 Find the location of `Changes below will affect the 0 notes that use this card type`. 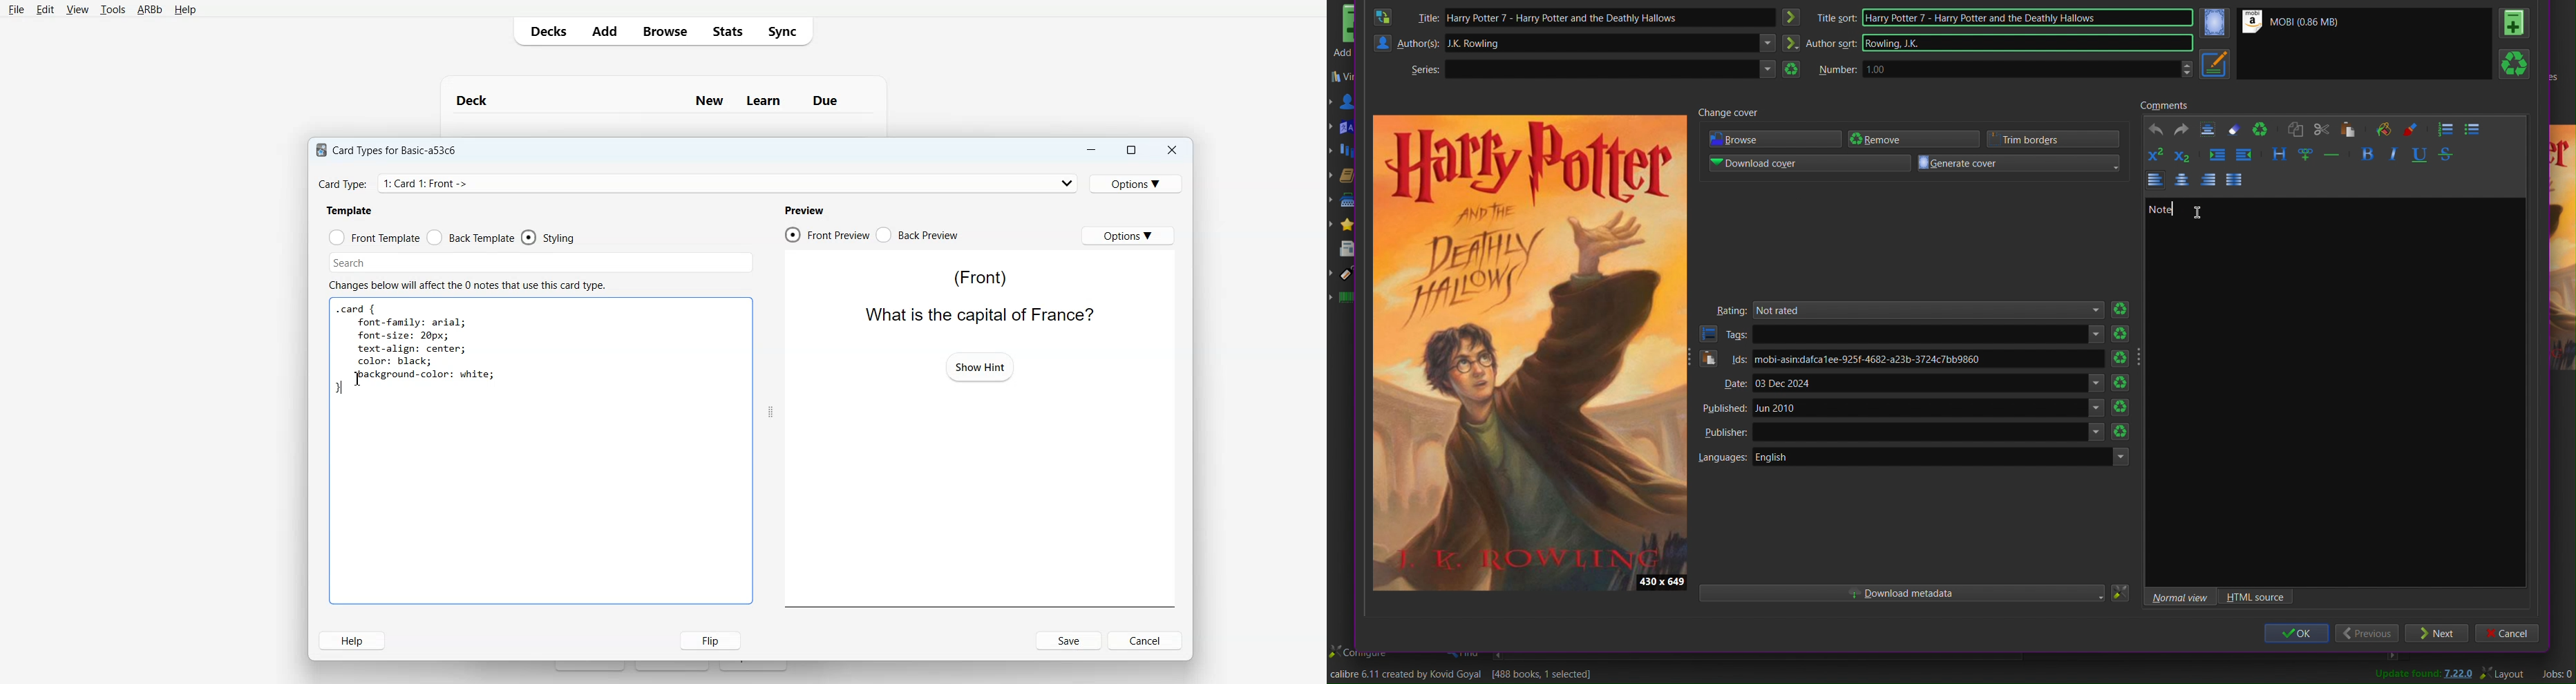

Changes below will affect the 0 notes that use this card type is located at coordinates (473, 285).